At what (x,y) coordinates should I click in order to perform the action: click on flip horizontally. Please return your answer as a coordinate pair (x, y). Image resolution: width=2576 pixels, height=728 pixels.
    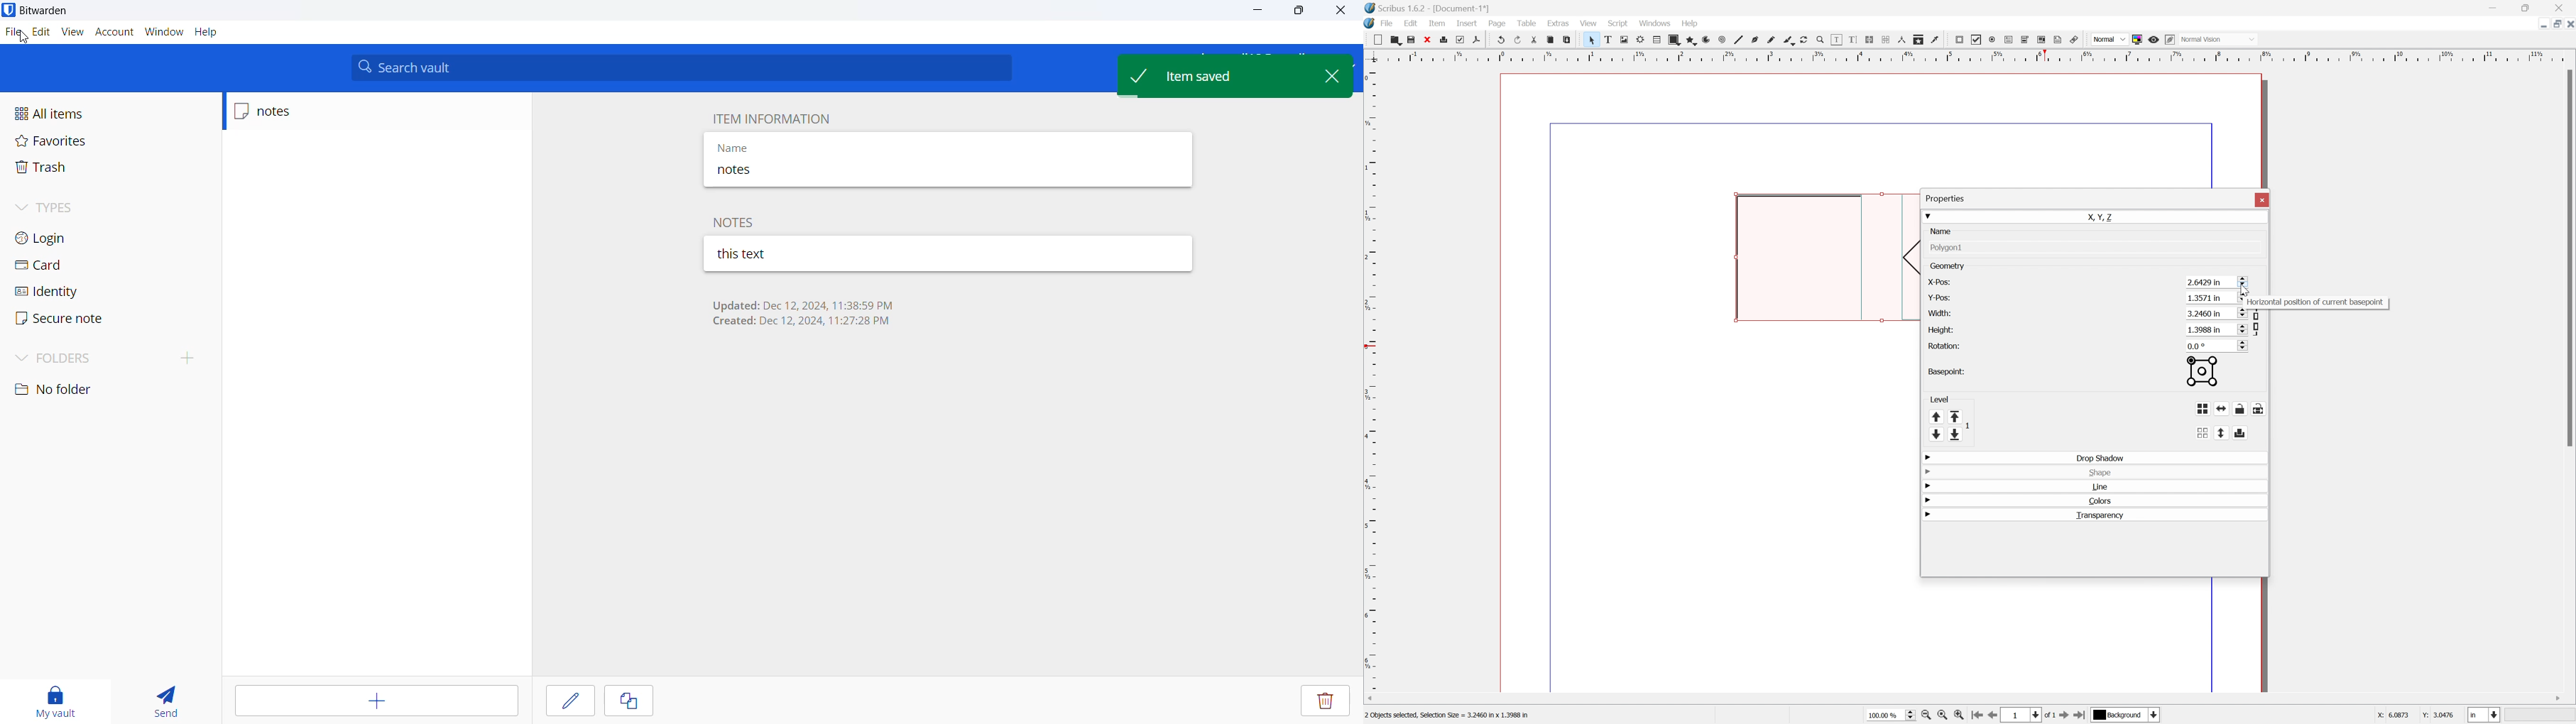
    Looking at the image, I should click on (2223, 409).